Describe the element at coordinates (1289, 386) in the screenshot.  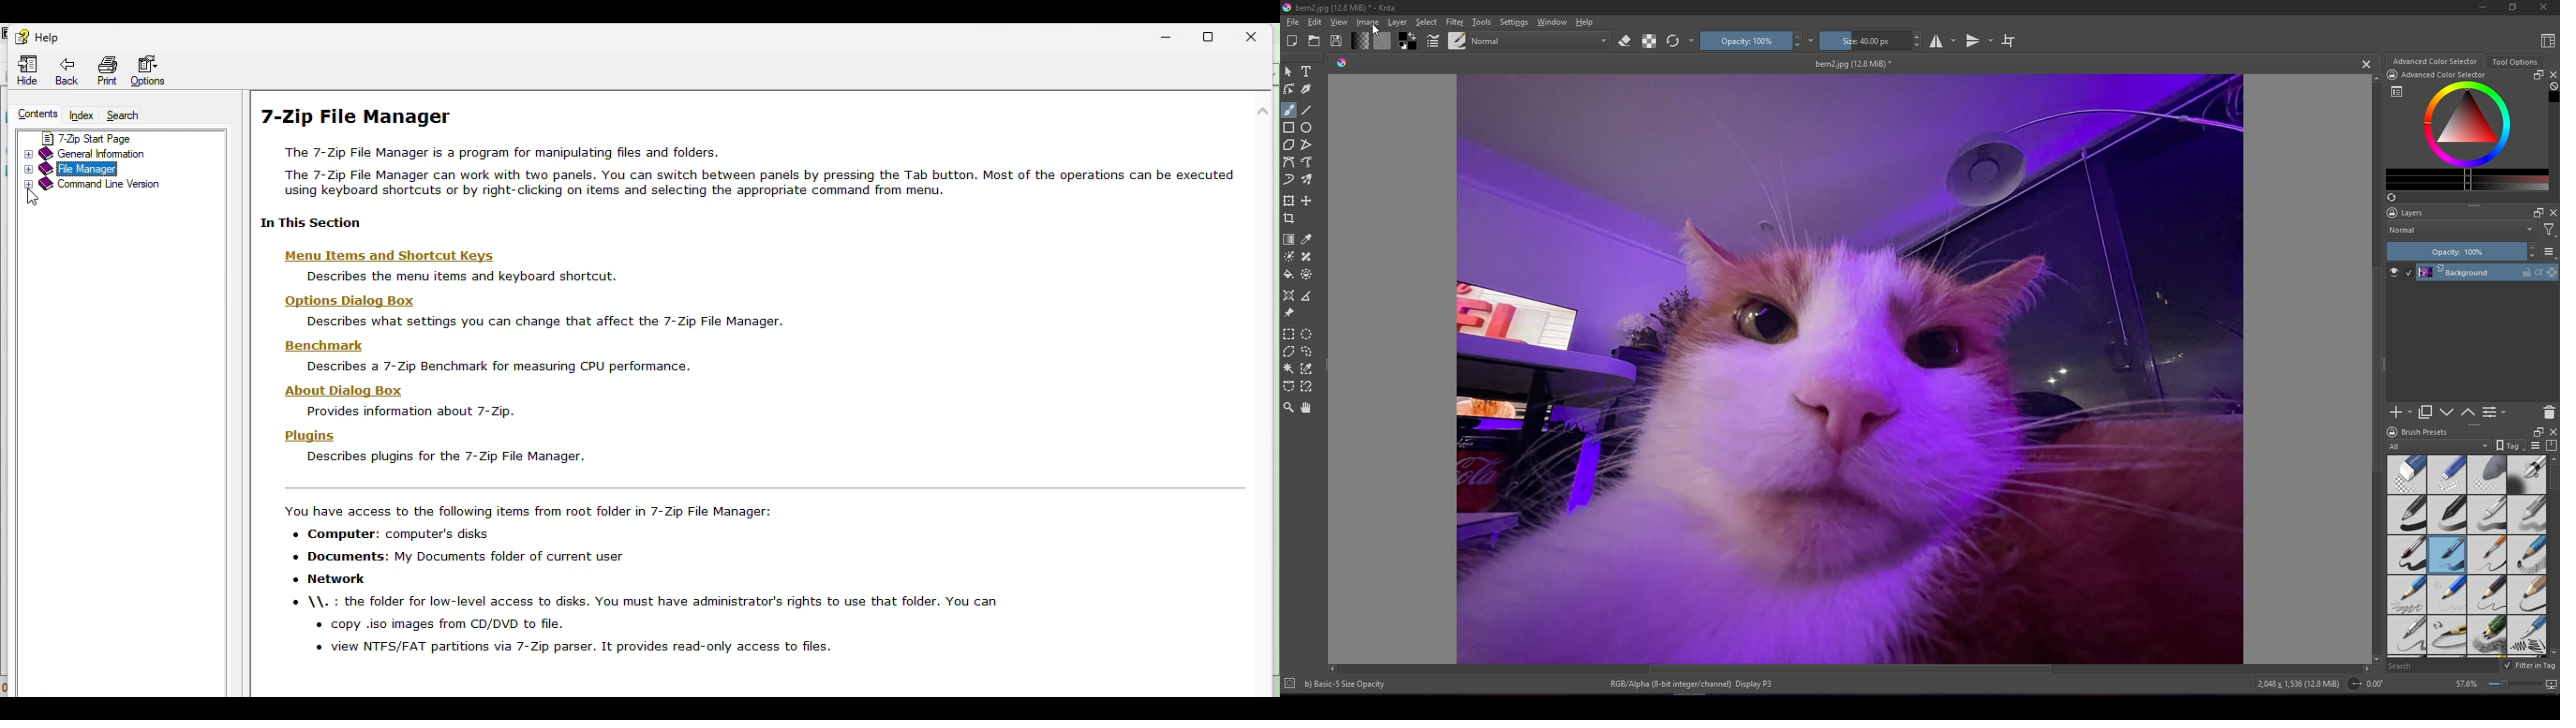
I see `Bezier curve selection tool` at that location.